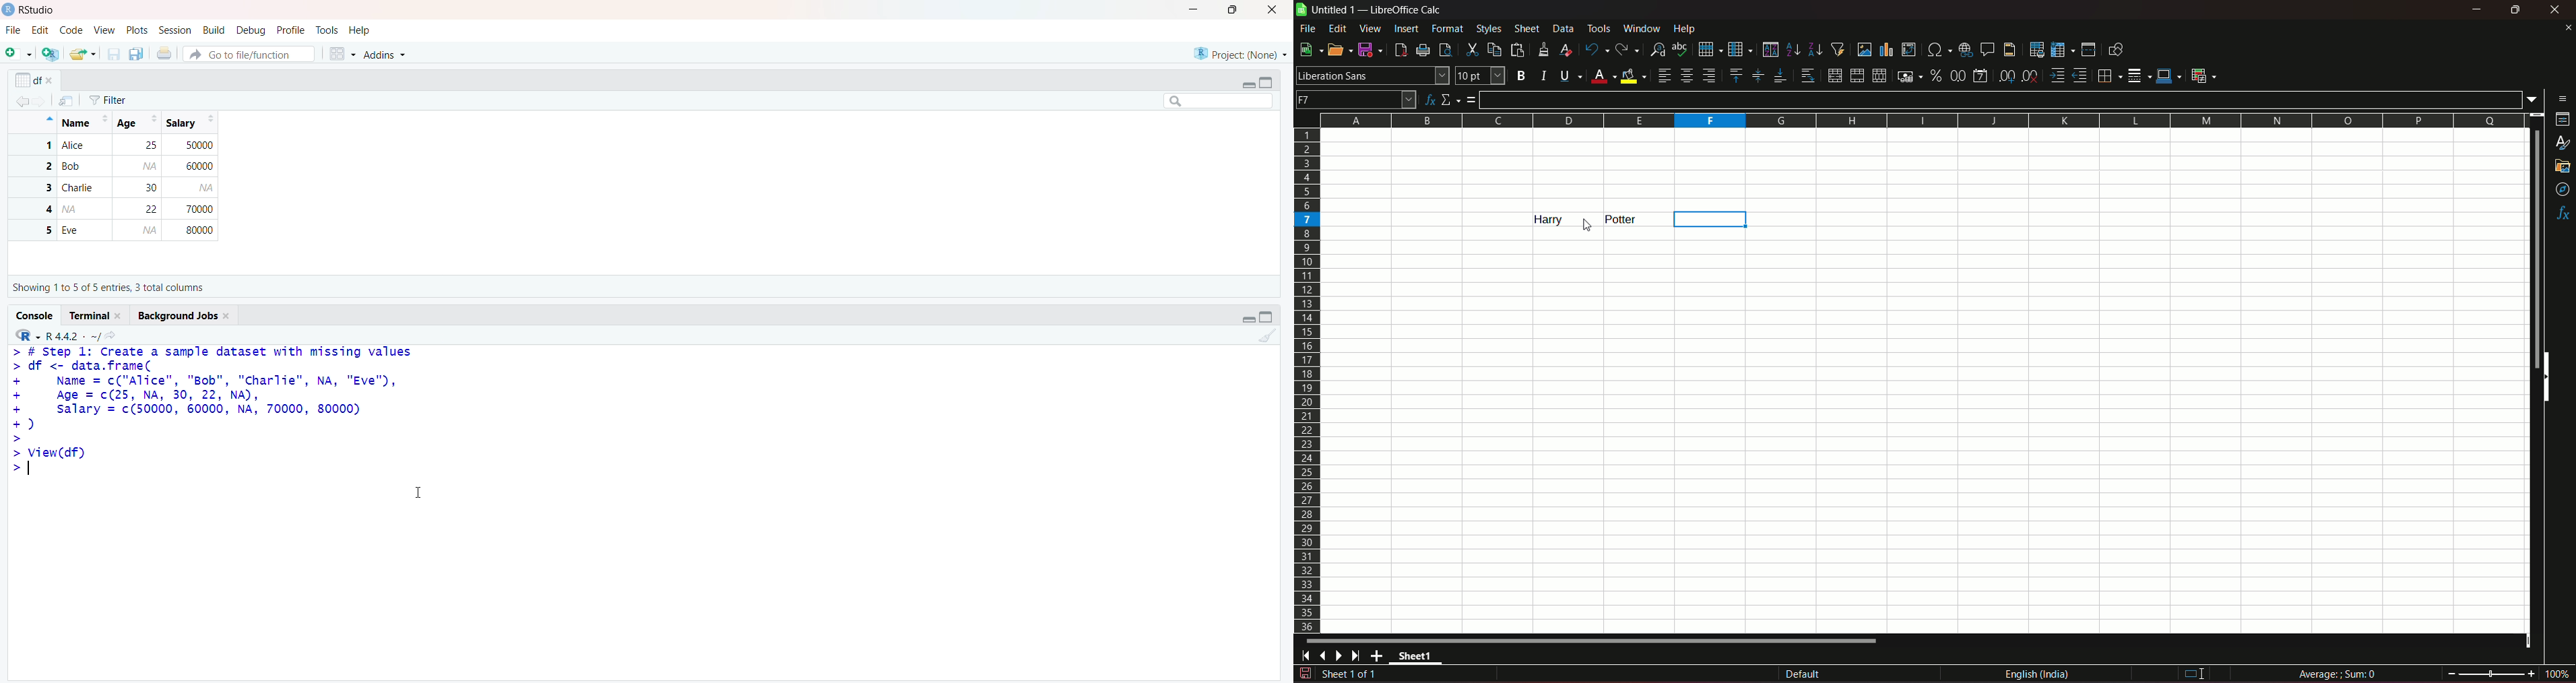 Image resolution: width=2576 pixels, height=700 pixels. Describe the element at coordinates (35, 78) in the screenshot. I see `df` at that location.